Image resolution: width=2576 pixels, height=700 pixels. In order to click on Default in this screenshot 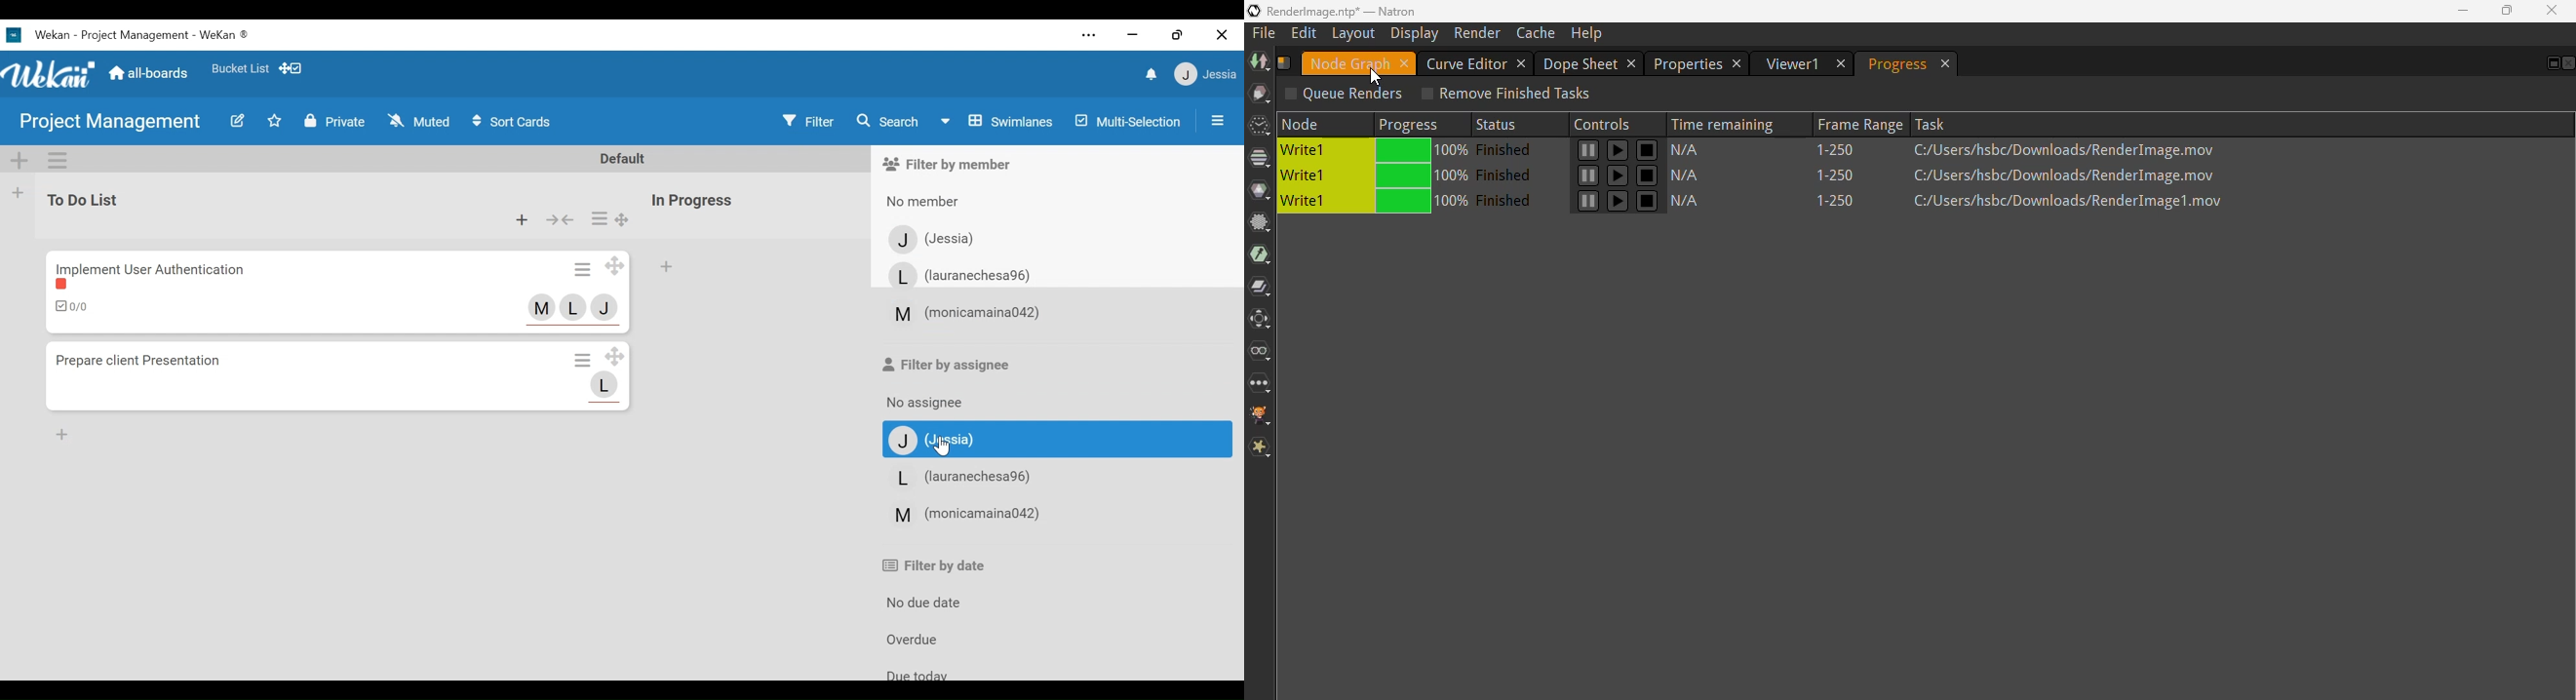, I will do `click(619, 158)`.